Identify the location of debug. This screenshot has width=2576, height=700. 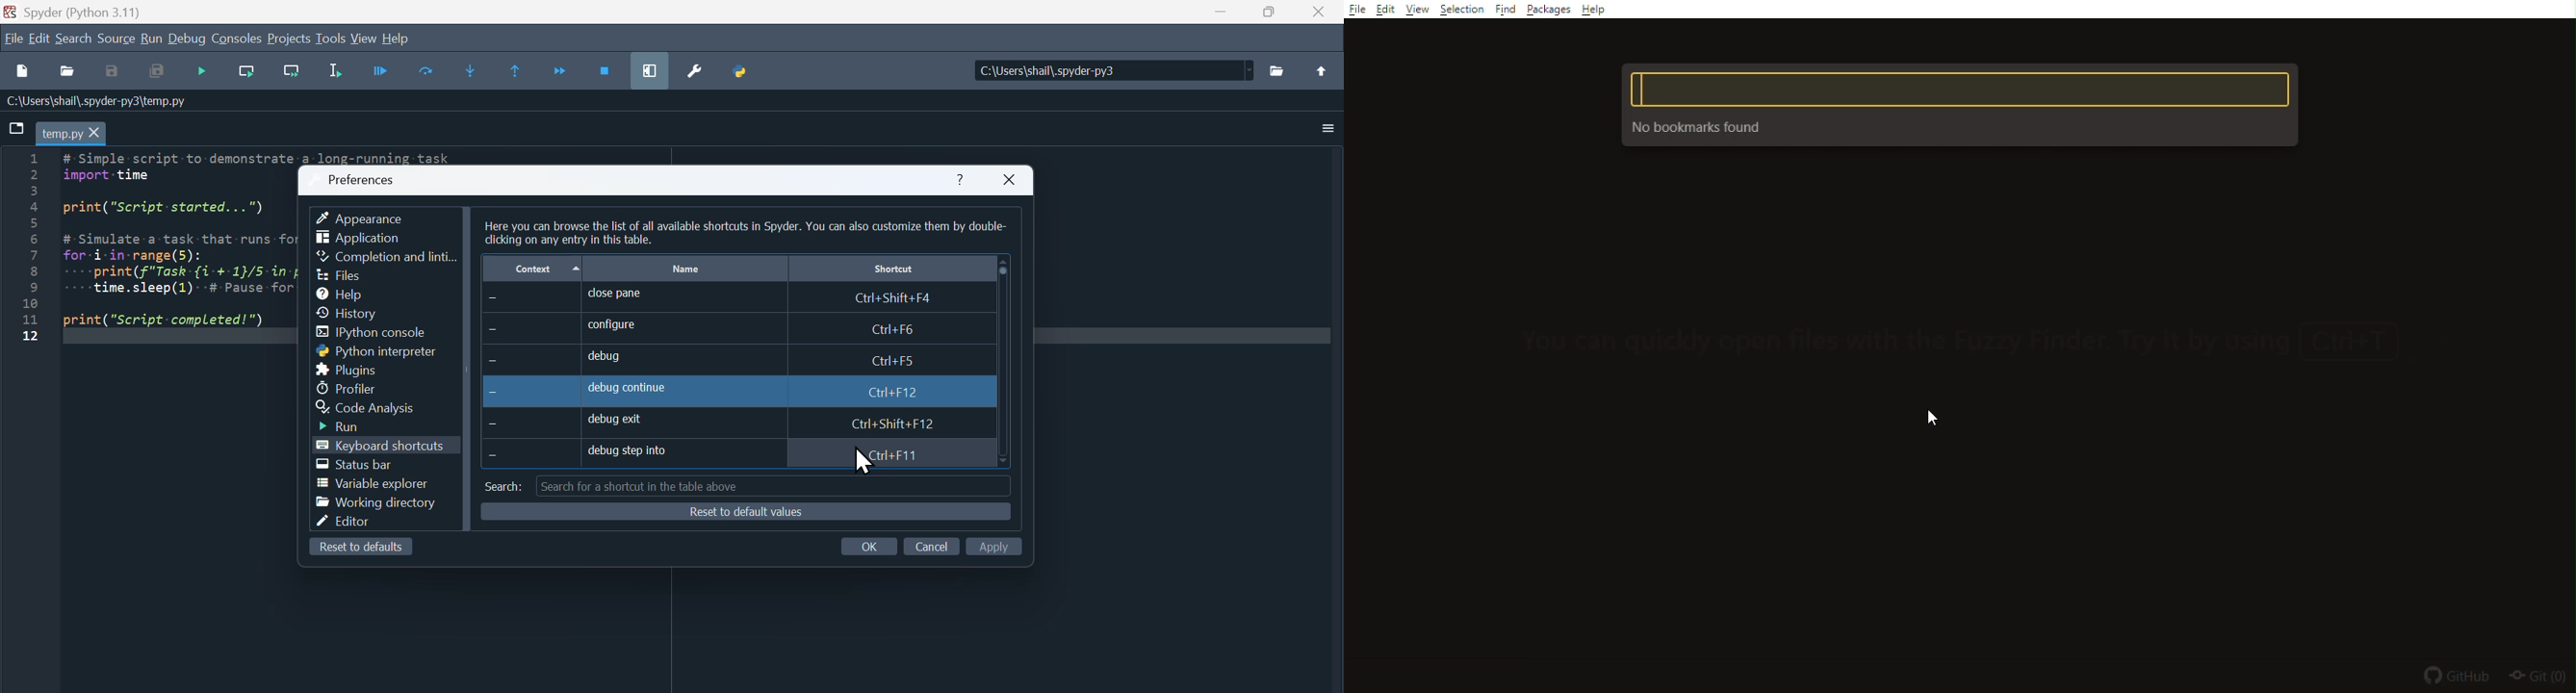
(712, 358).